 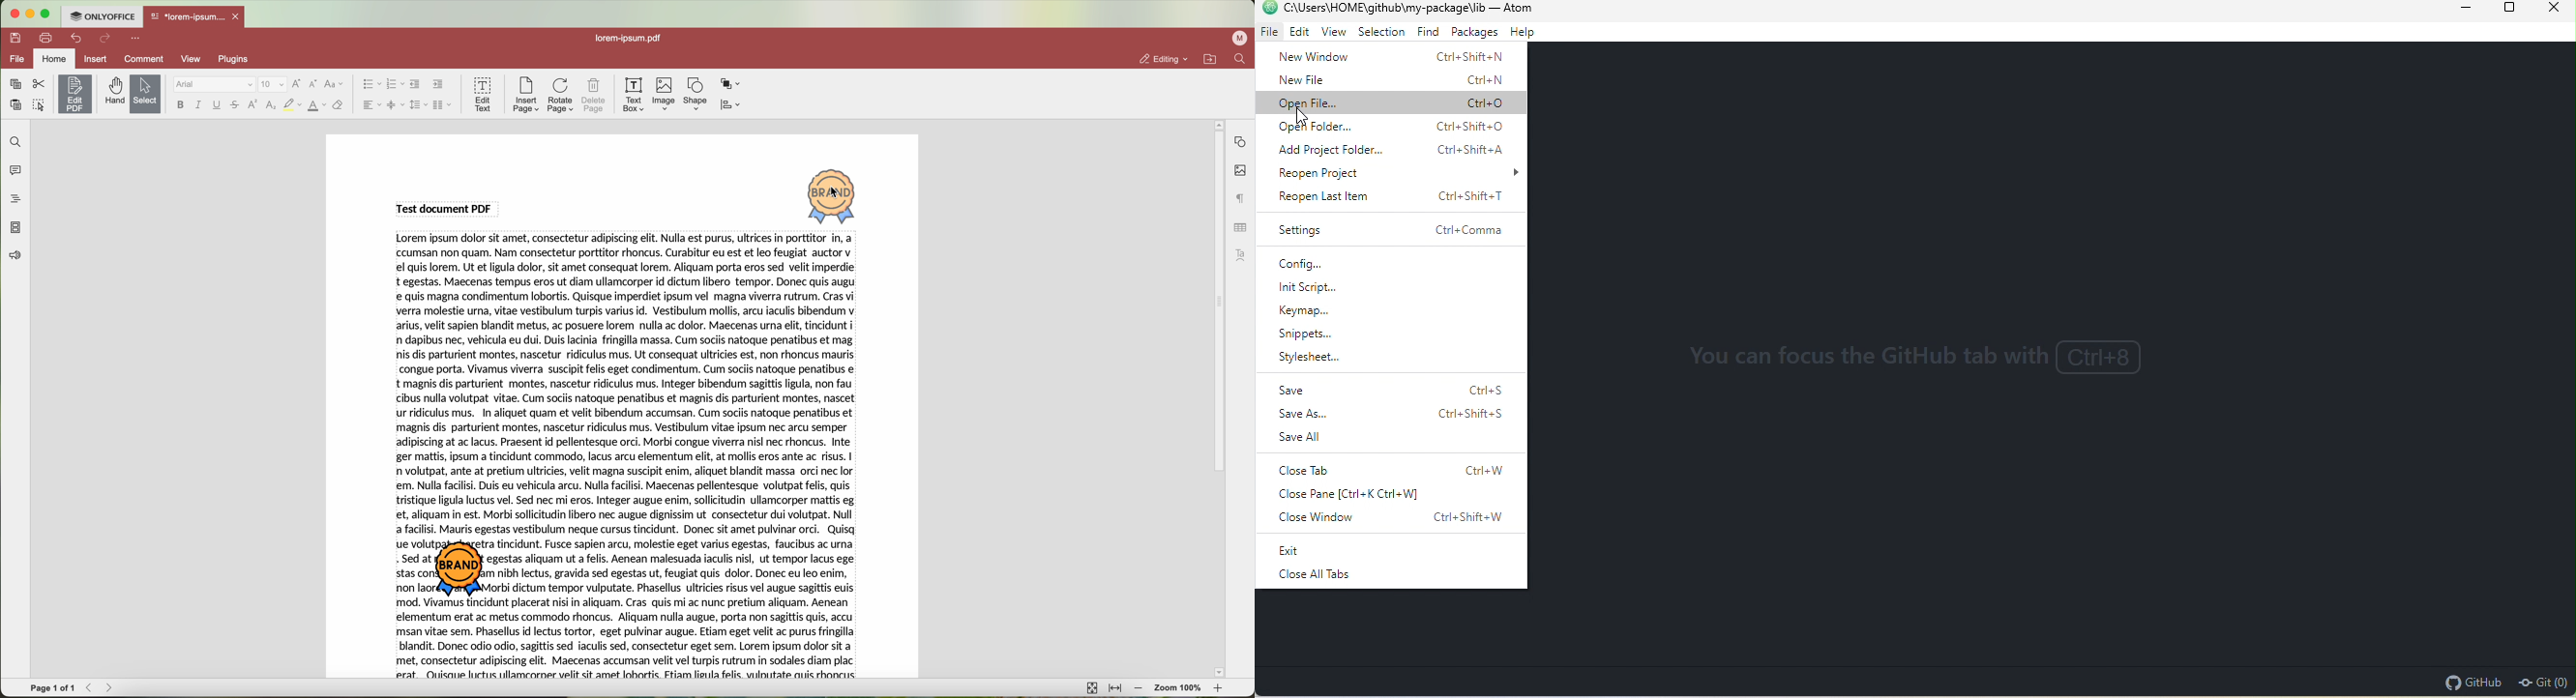 What do you see at coordinates (1396, 128) in the screenshot?
I see `open folder` at bounding box center [1396, 128].